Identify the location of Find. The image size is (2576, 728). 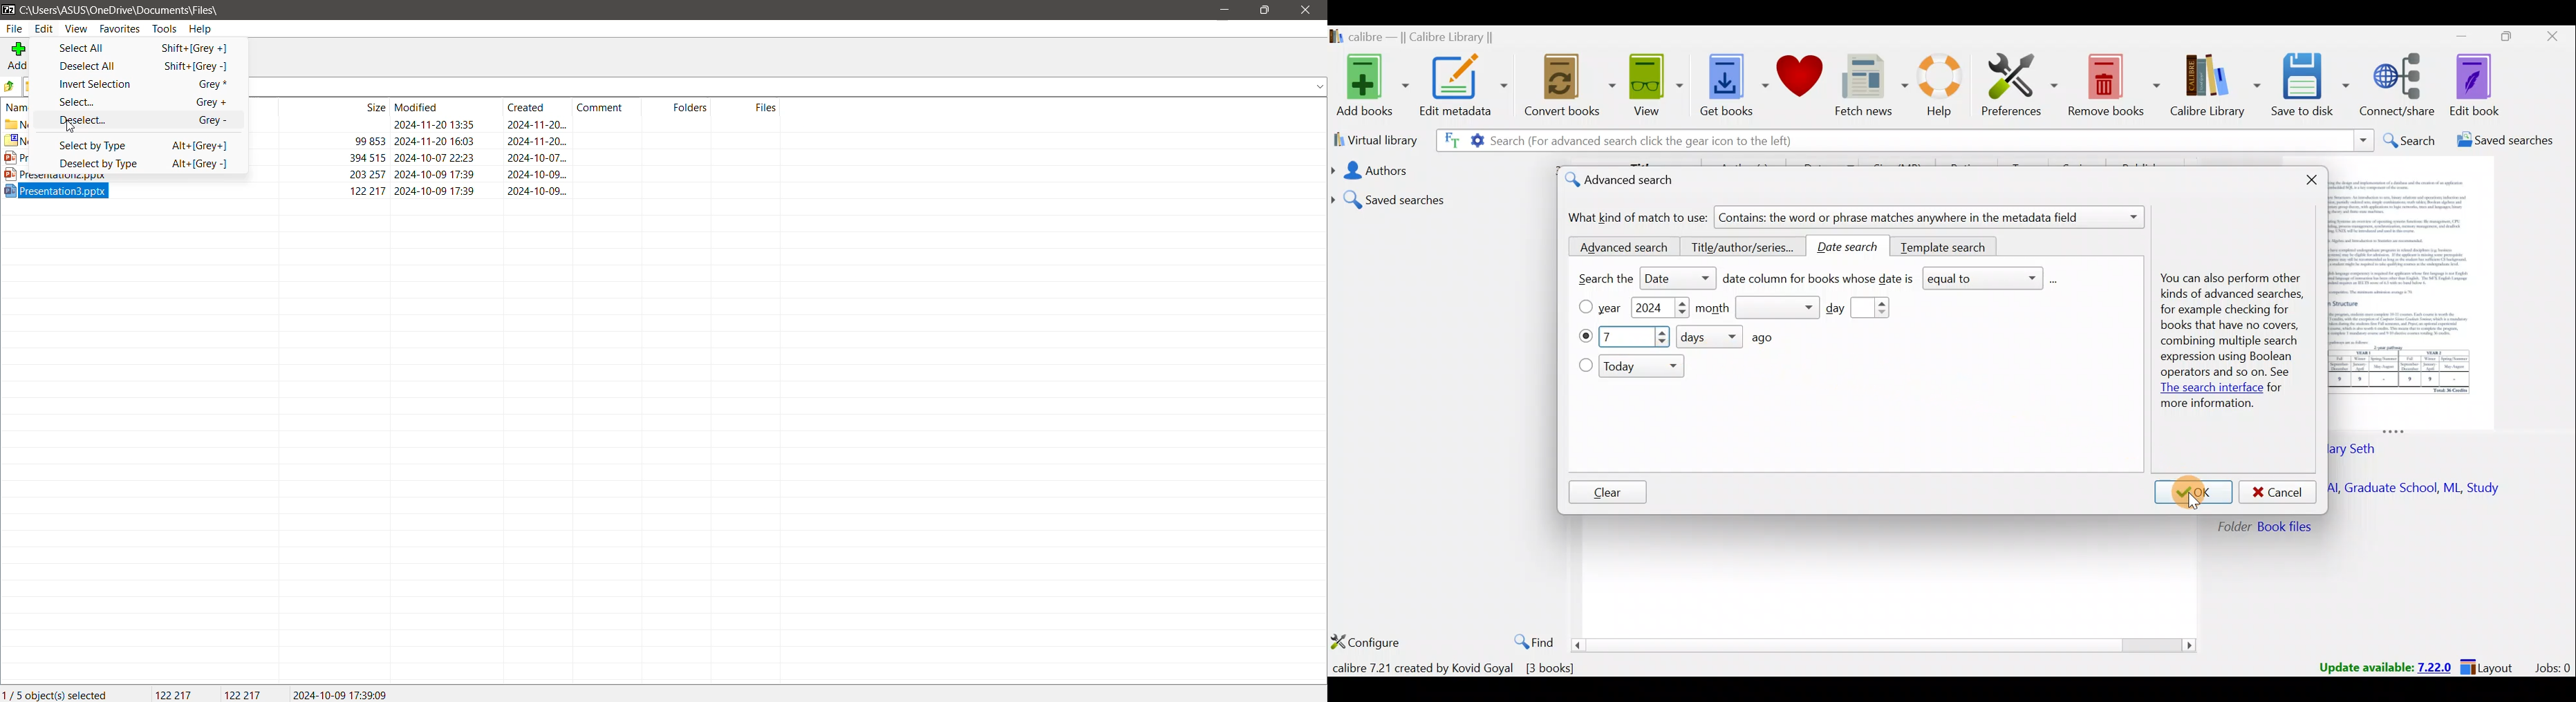
(1530, 640).